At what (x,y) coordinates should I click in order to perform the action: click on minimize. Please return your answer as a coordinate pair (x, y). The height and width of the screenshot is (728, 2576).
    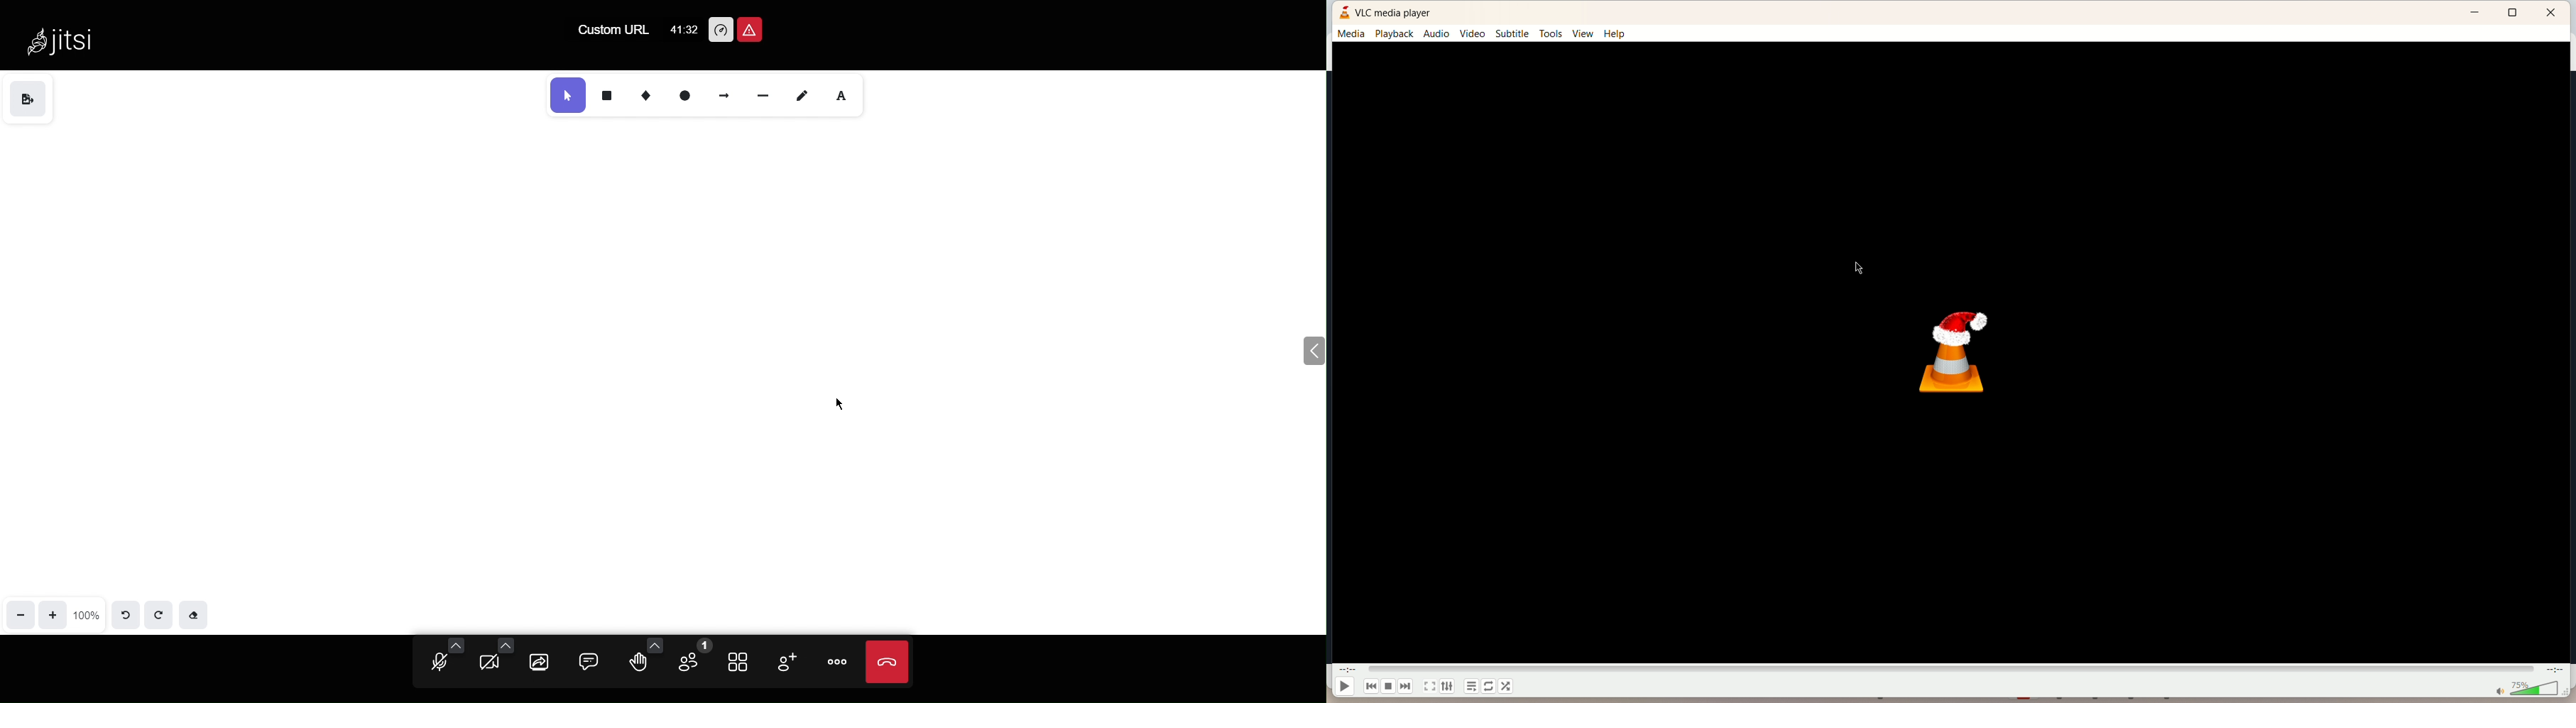
    Looking at the image, I should click on (2470, 13).